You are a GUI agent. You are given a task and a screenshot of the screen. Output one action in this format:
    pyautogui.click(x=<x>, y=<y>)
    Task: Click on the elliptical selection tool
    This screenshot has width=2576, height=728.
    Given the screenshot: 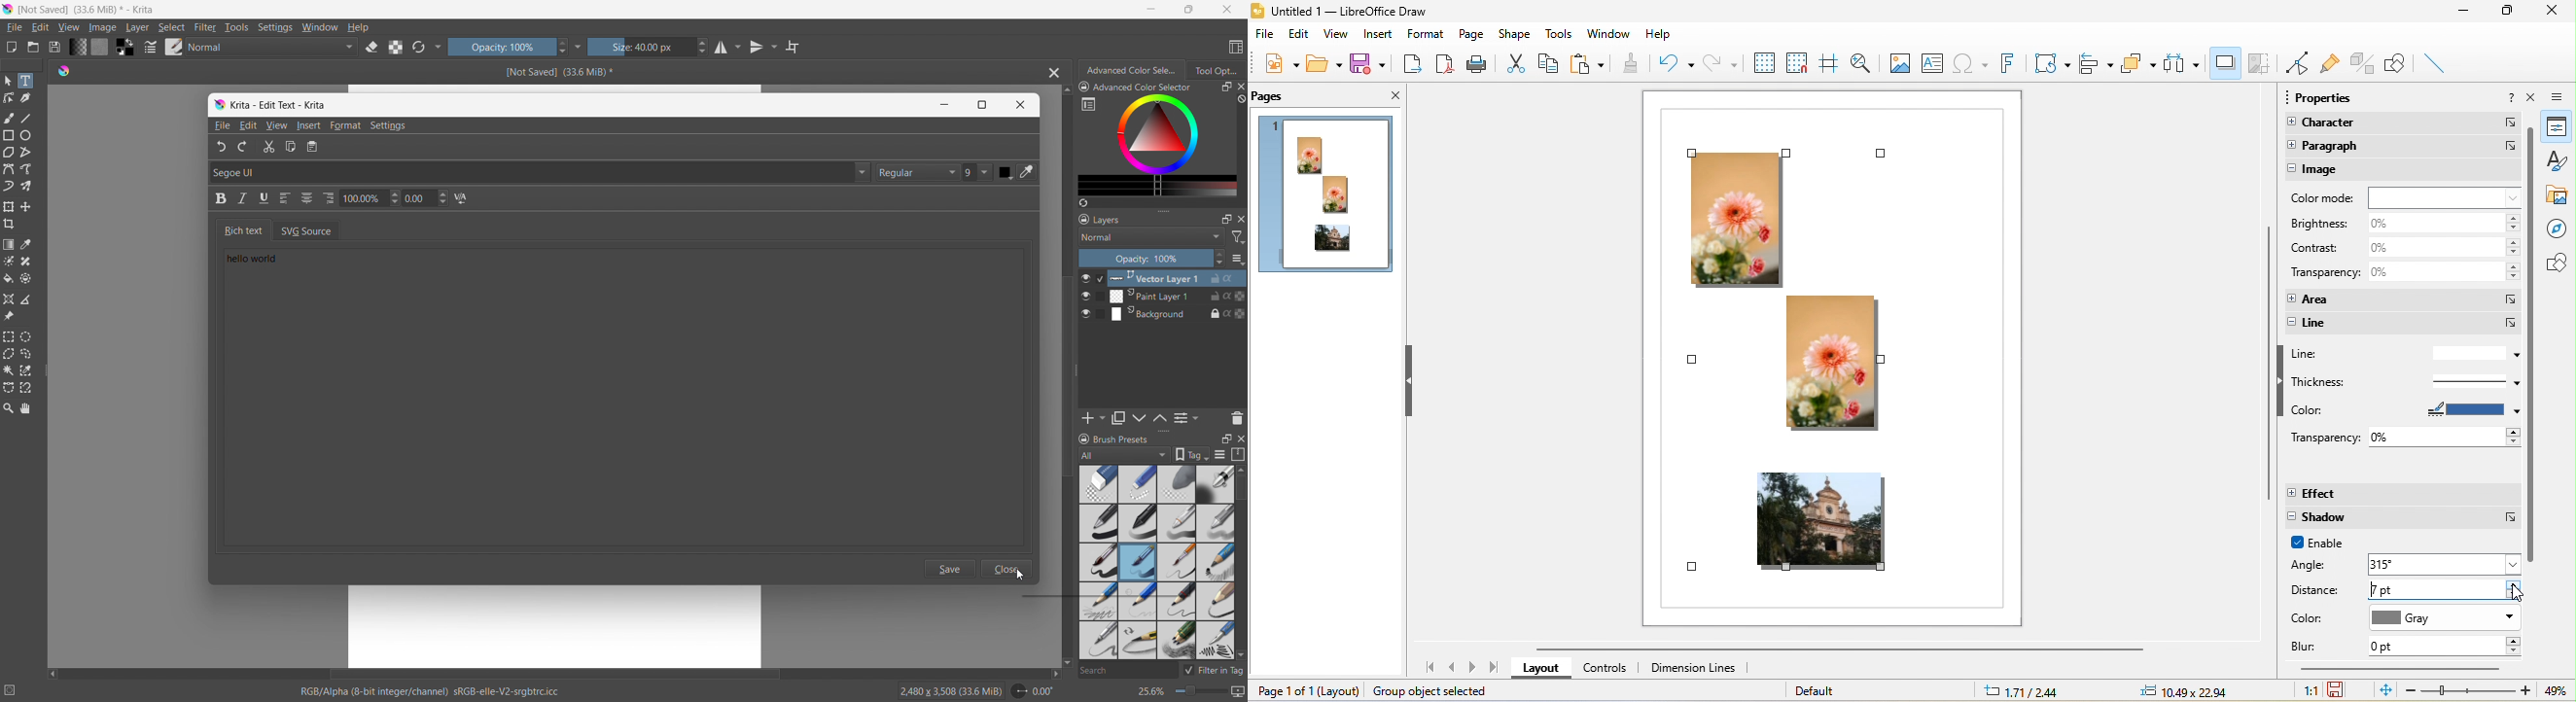 What is the action you would take?
    pyautogui.click(x=25, y=337)
    